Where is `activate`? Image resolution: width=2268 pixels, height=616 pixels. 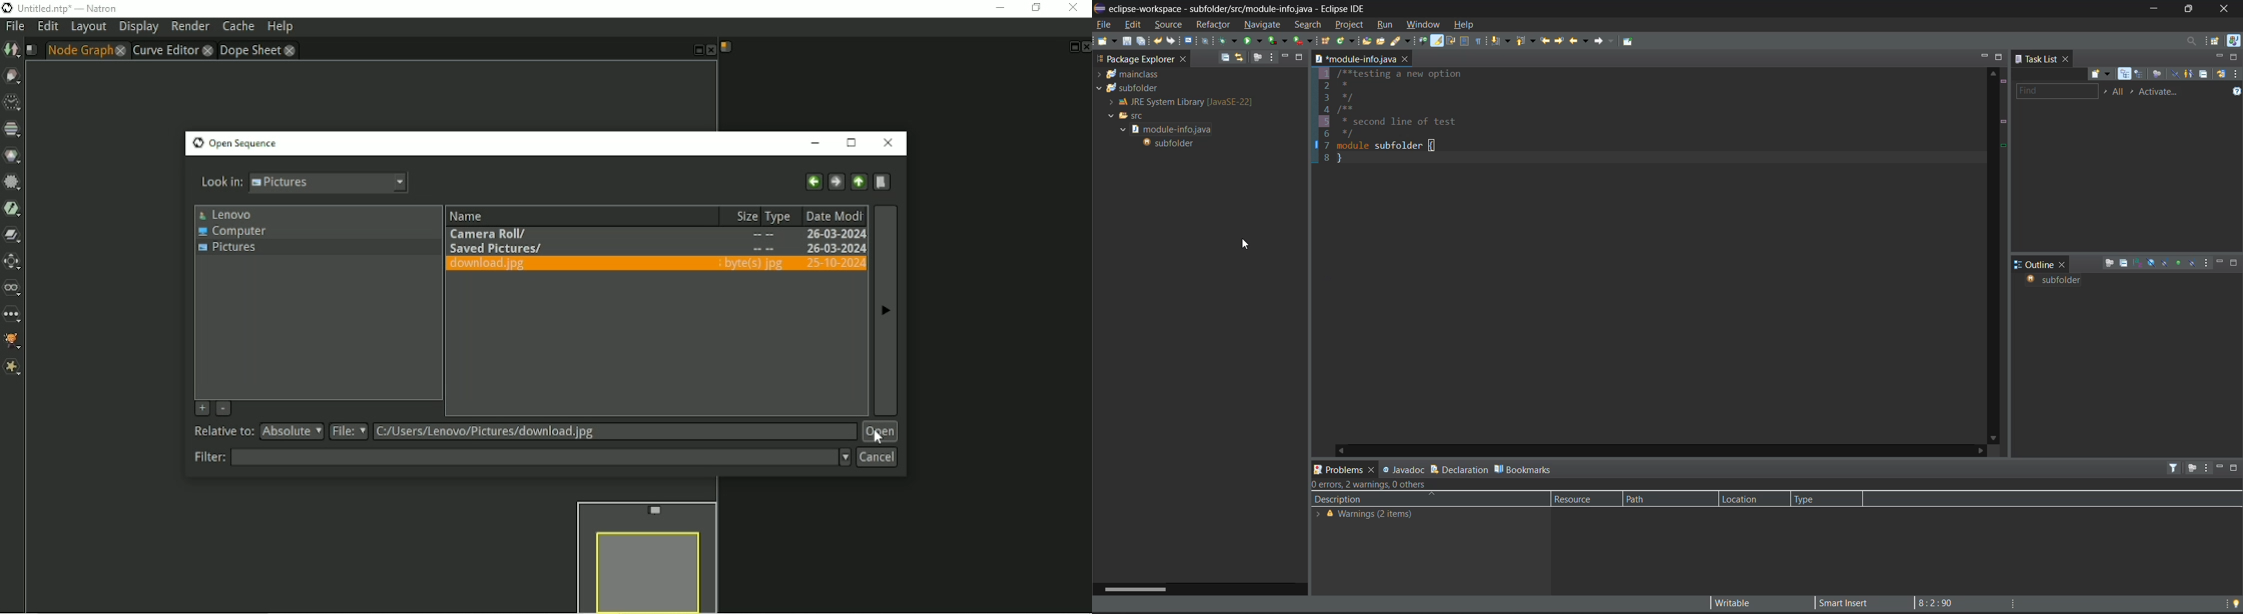
activate is located at coordinates (2163, 91).